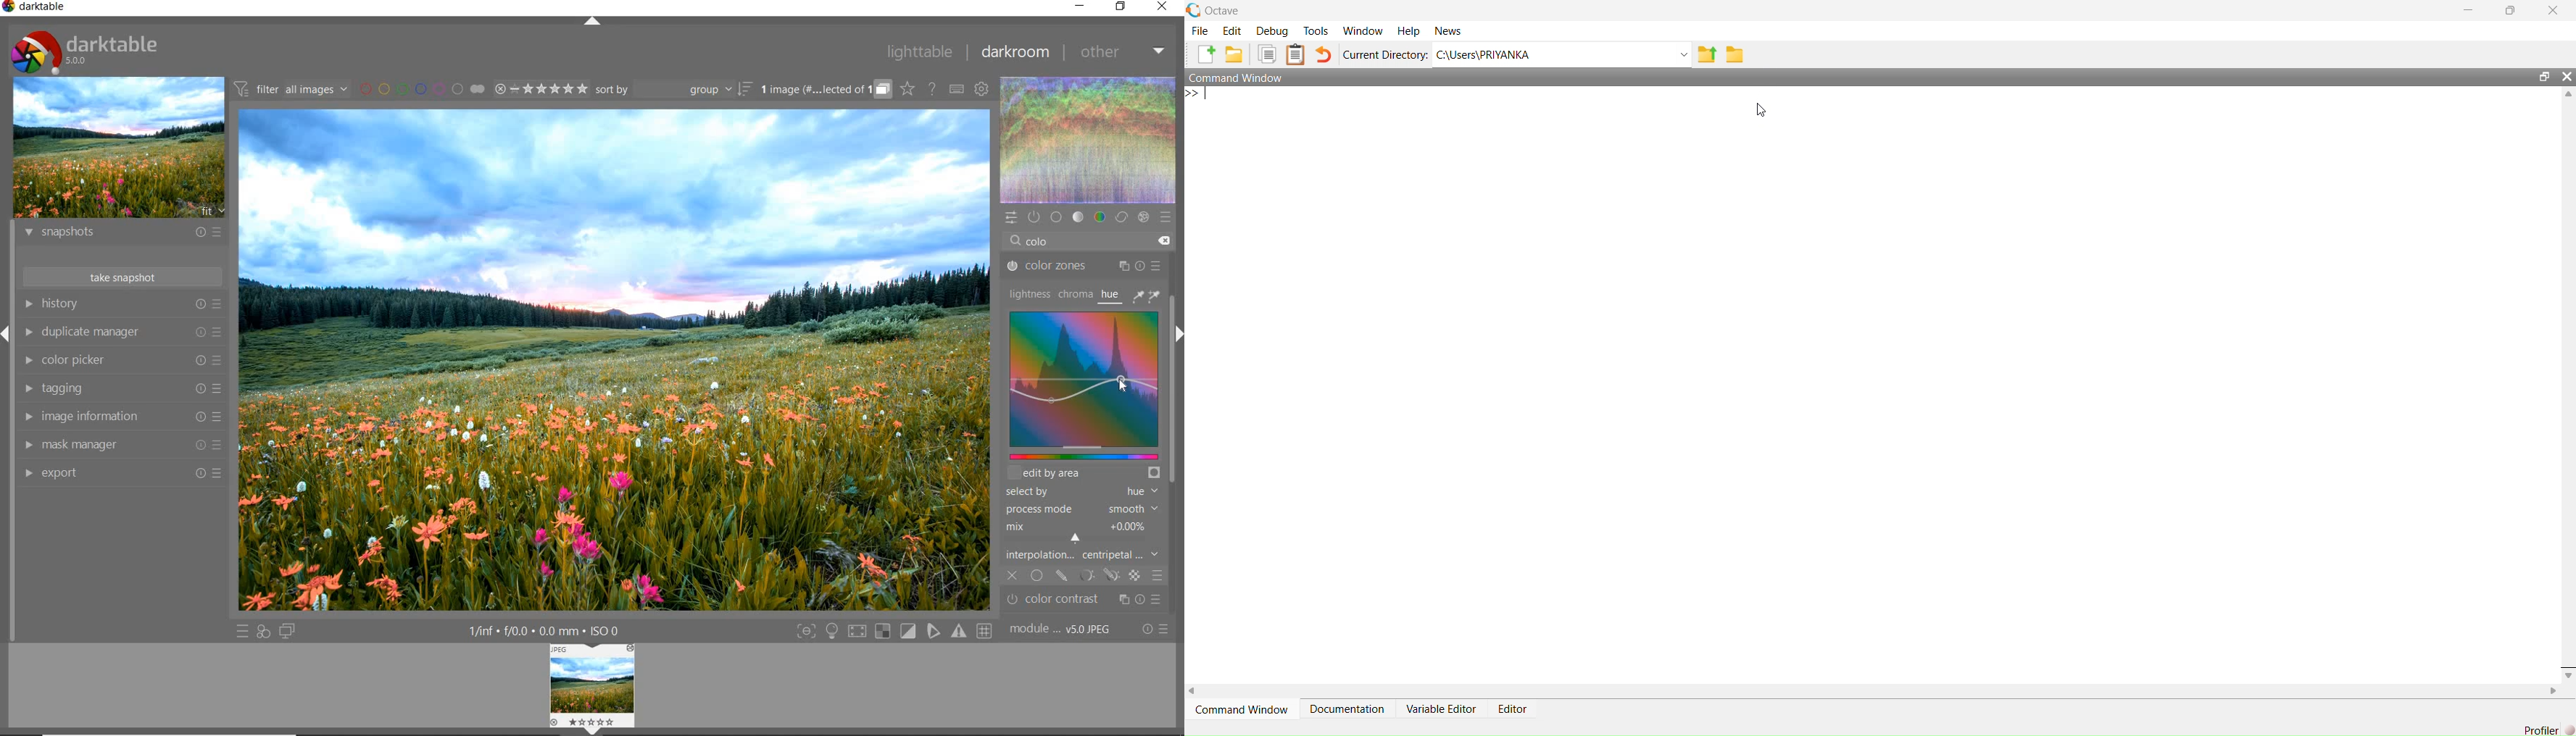 This screenshot has height=756, width=2576. What do you see at coordinates (617, 359) in the screenshot?
I see `selected image` at bounding box center [617, 359].